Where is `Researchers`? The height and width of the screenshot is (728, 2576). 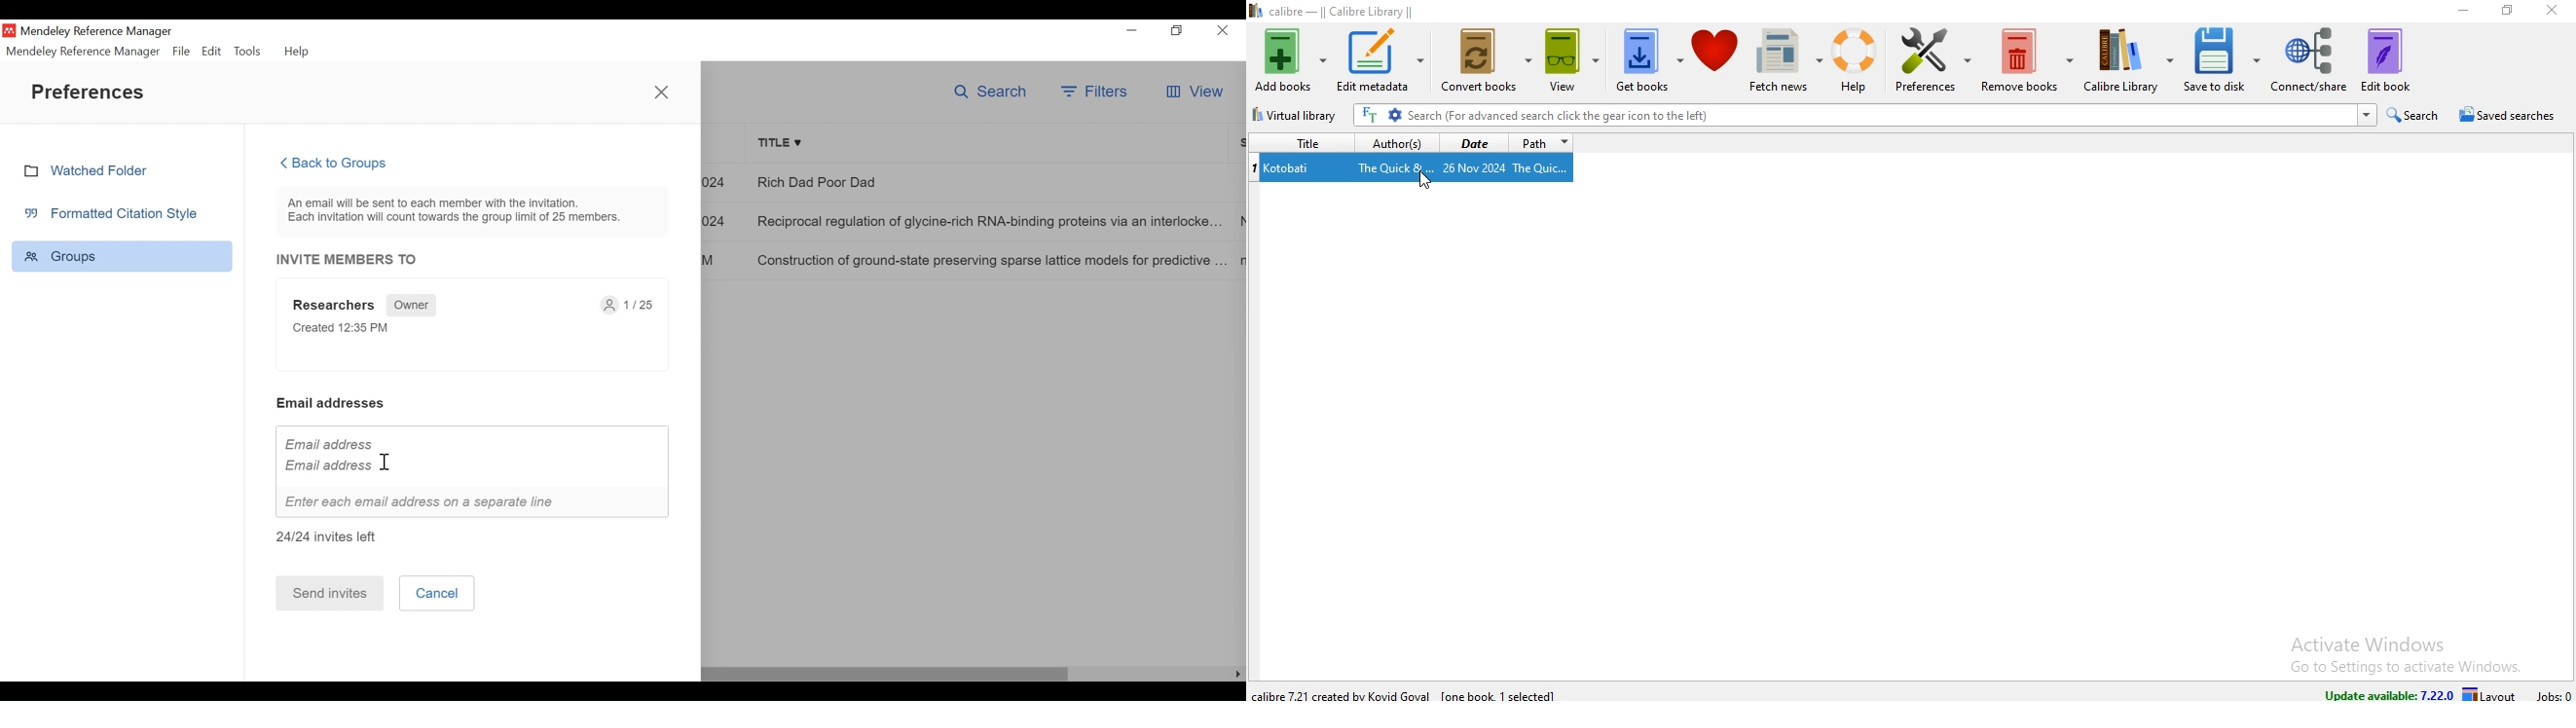
Researchers is located at coordinates (334, 306).